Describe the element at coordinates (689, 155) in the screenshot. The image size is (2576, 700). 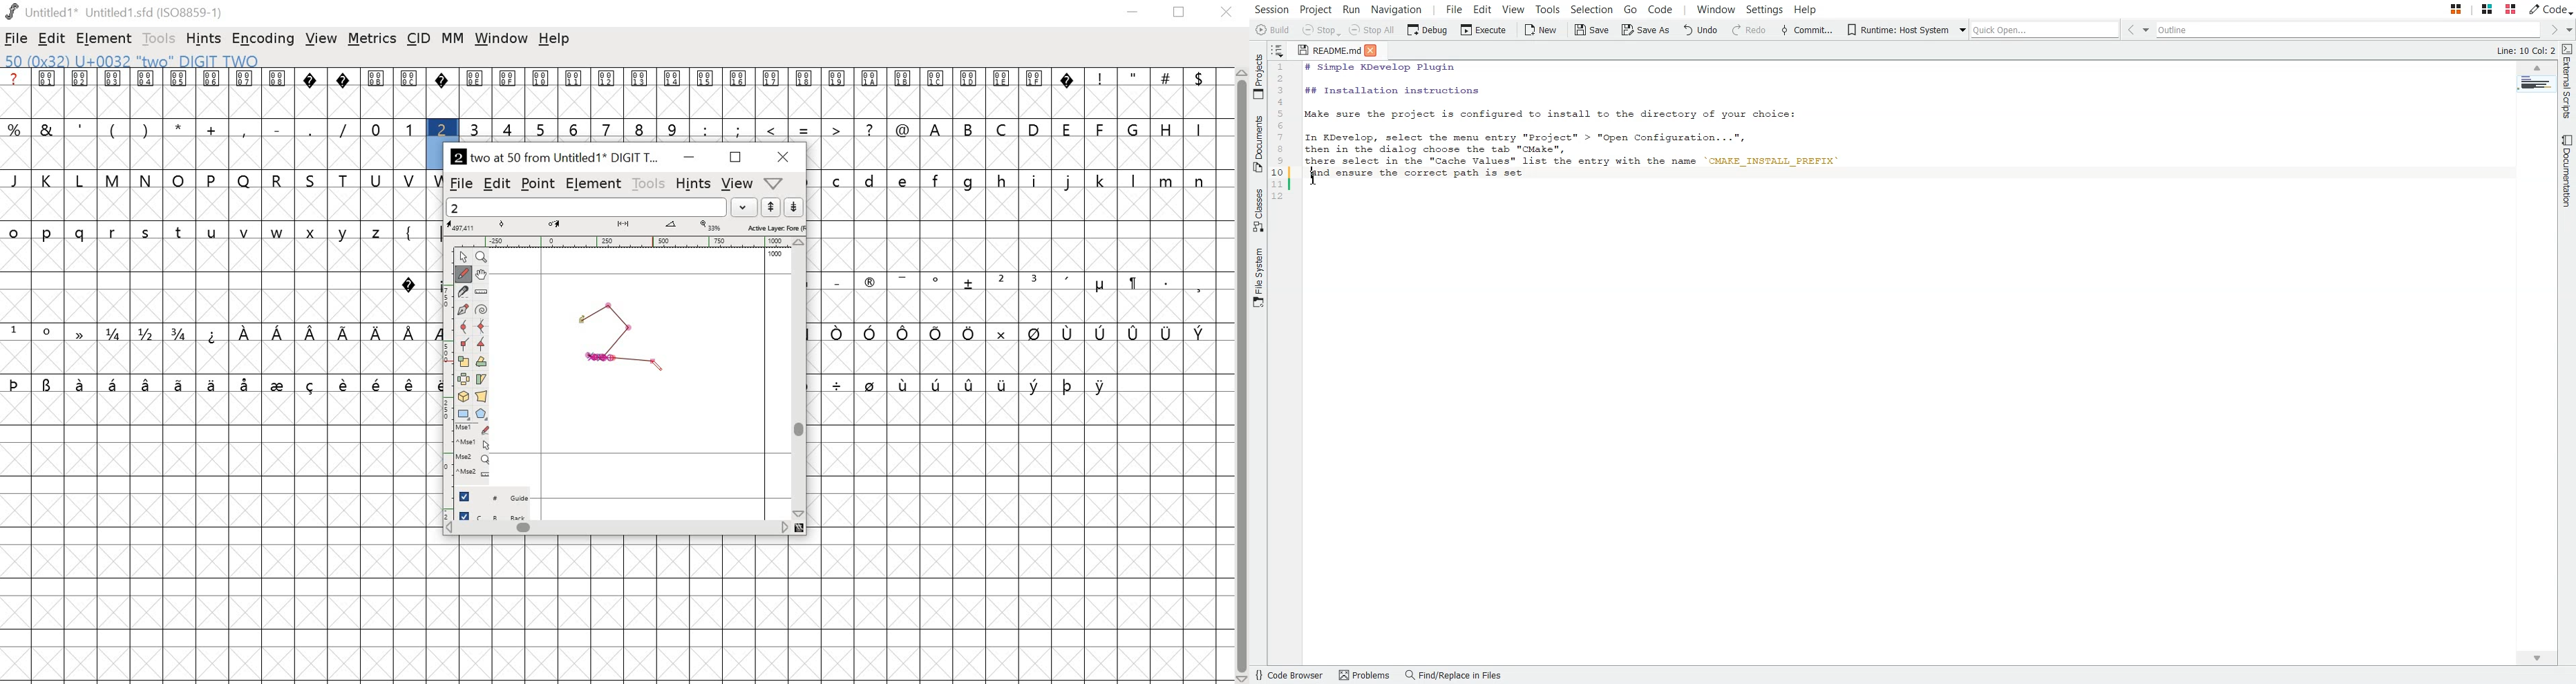
I see `minimize` at that location.